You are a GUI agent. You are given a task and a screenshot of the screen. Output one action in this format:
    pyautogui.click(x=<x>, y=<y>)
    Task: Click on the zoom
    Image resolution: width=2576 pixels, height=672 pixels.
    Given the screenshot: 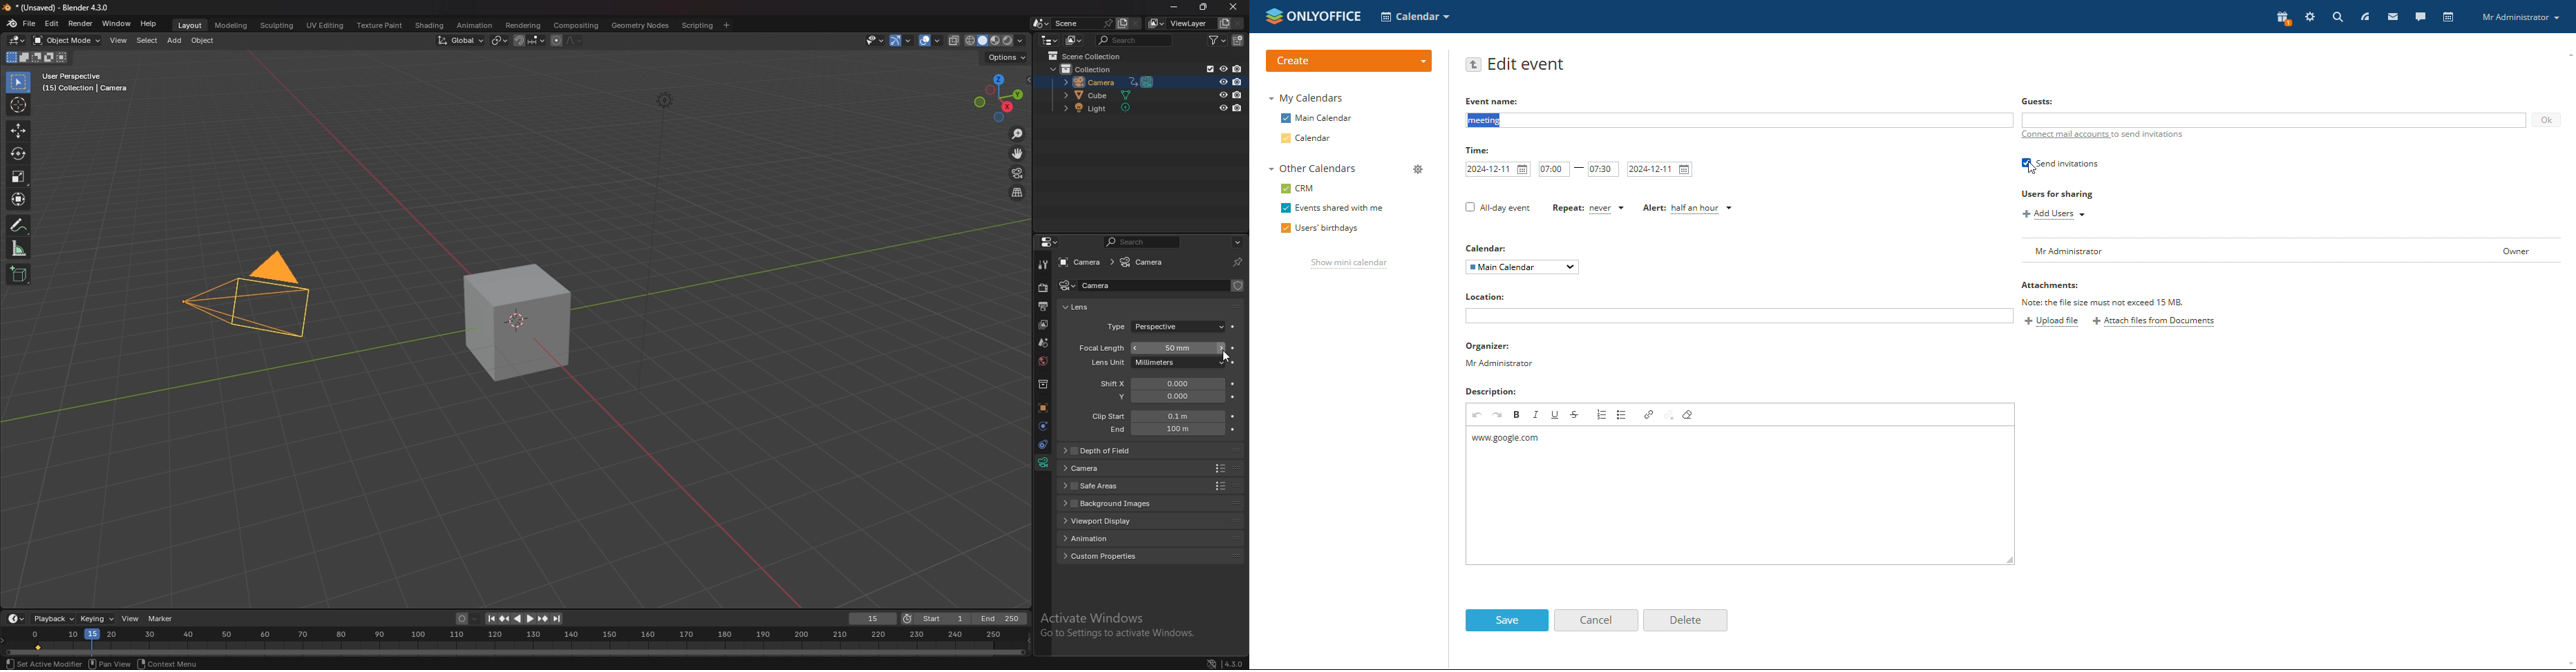 What is the action you would take?
    pyautogui.click(x=1016, y=133)
    